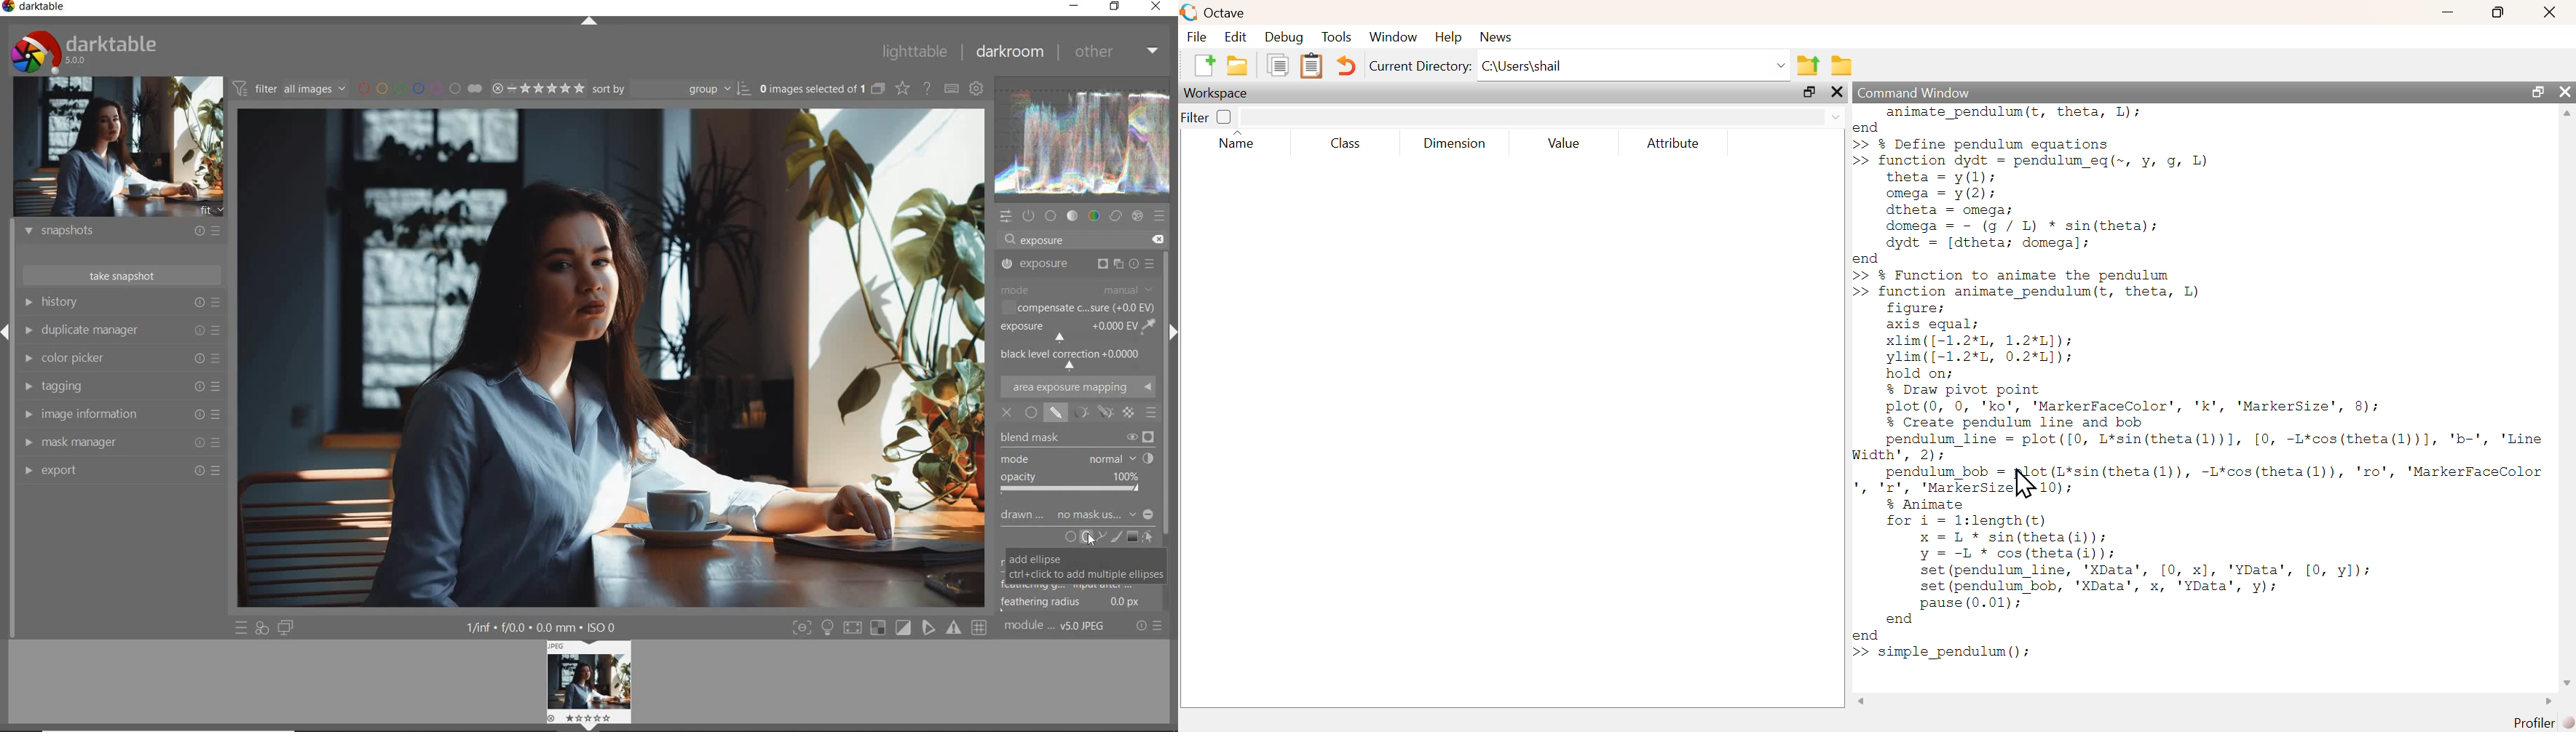 This screenshot has height=756, width=2576. Describe the element at coordinates (1057, 628) in the screenshot. I see `module` at that location.